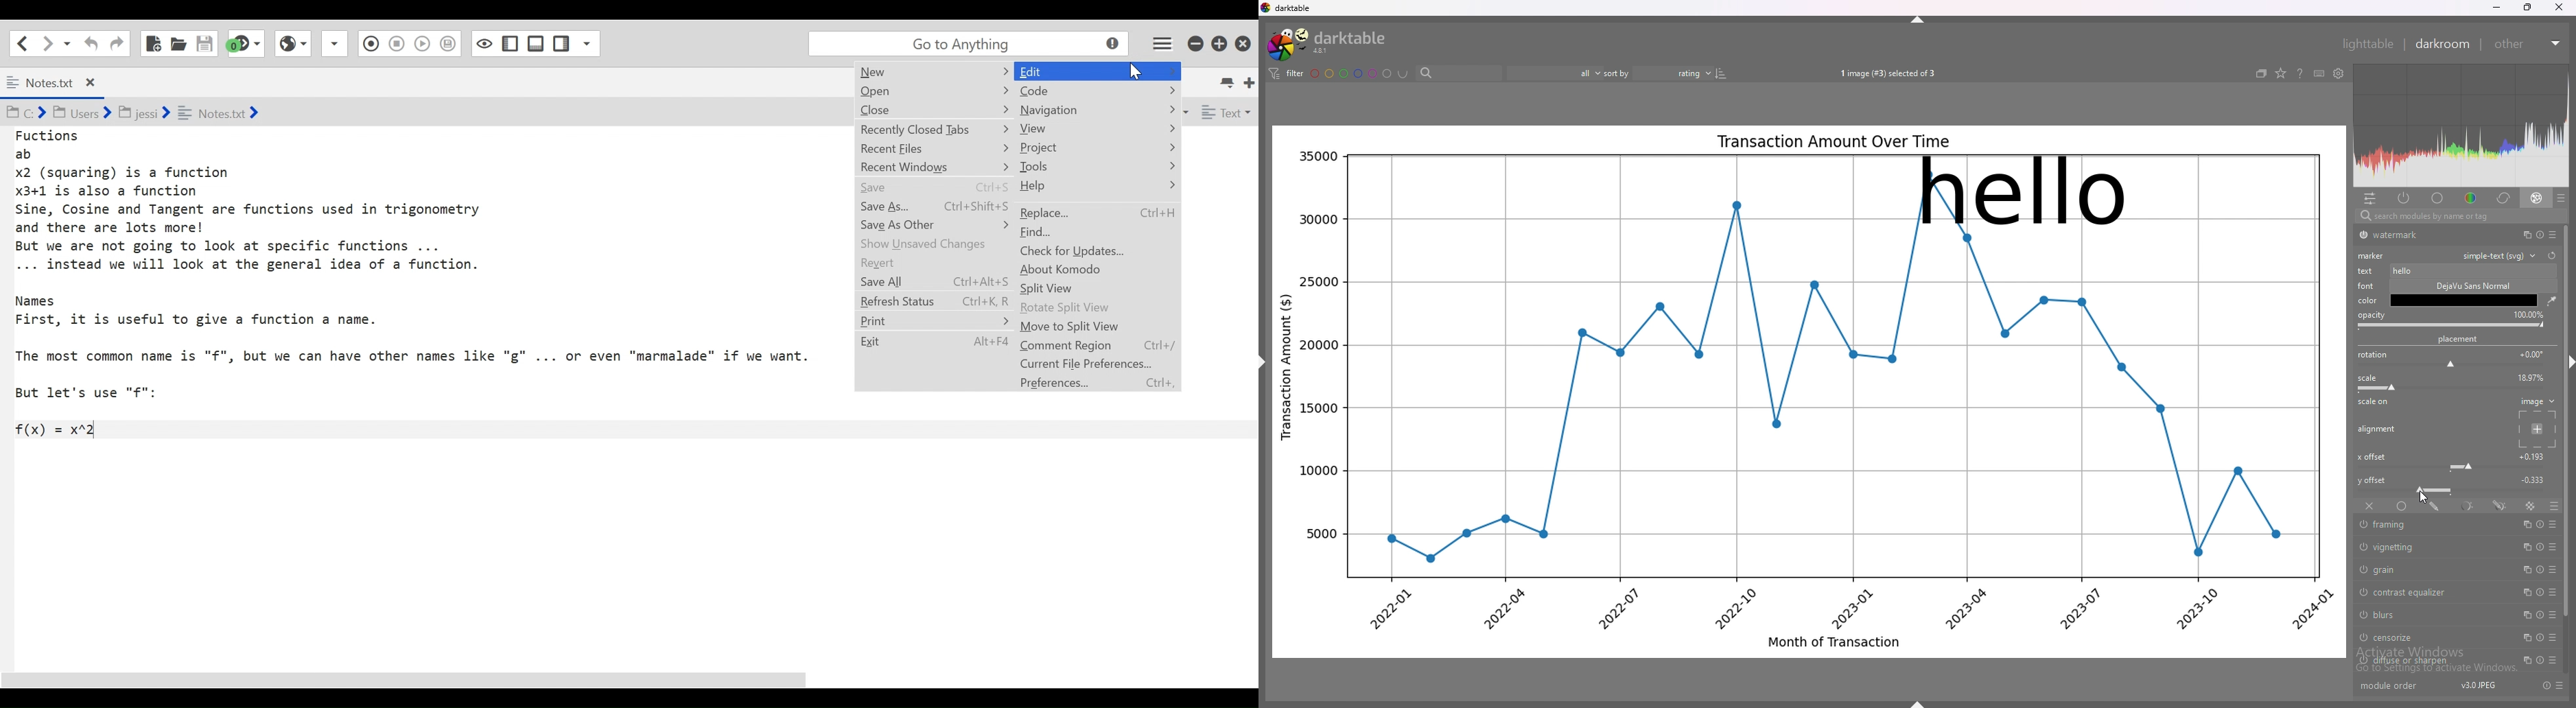  Describe the element at coordinates (2555, 615) in the screenshot. I see `presets` at that location.